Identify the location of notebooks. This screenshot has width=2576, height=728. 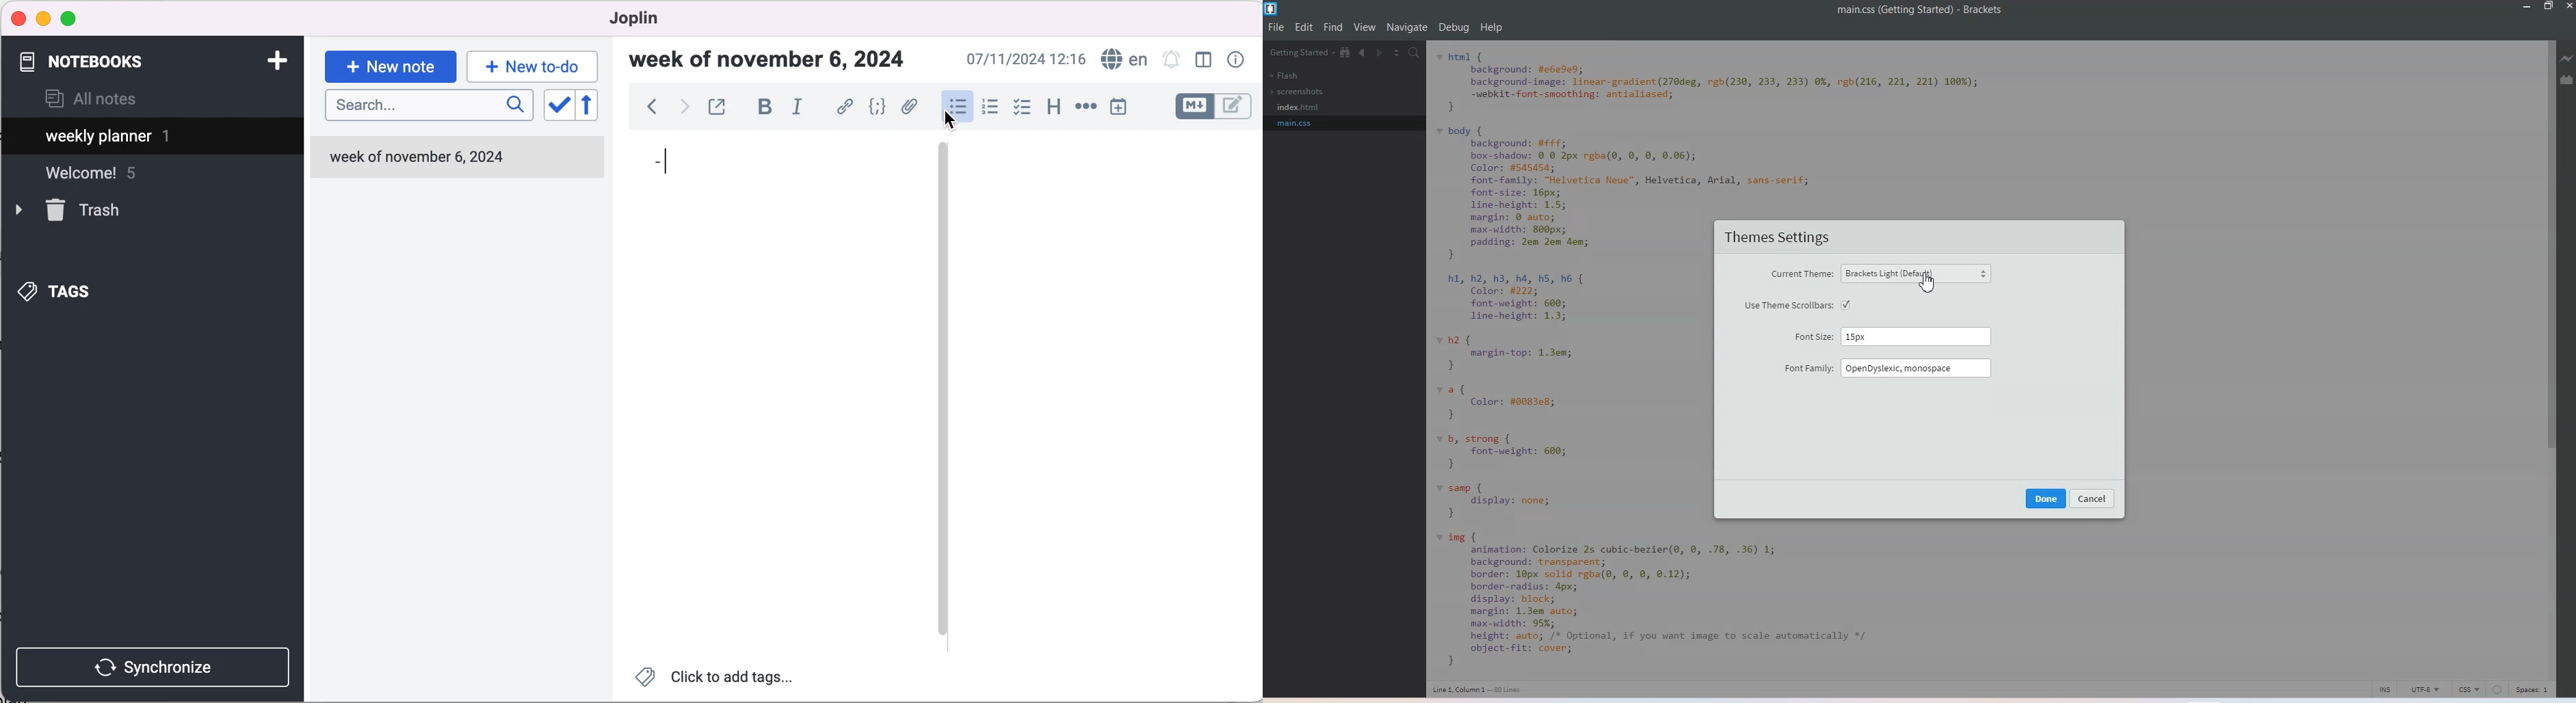
(91, 62).